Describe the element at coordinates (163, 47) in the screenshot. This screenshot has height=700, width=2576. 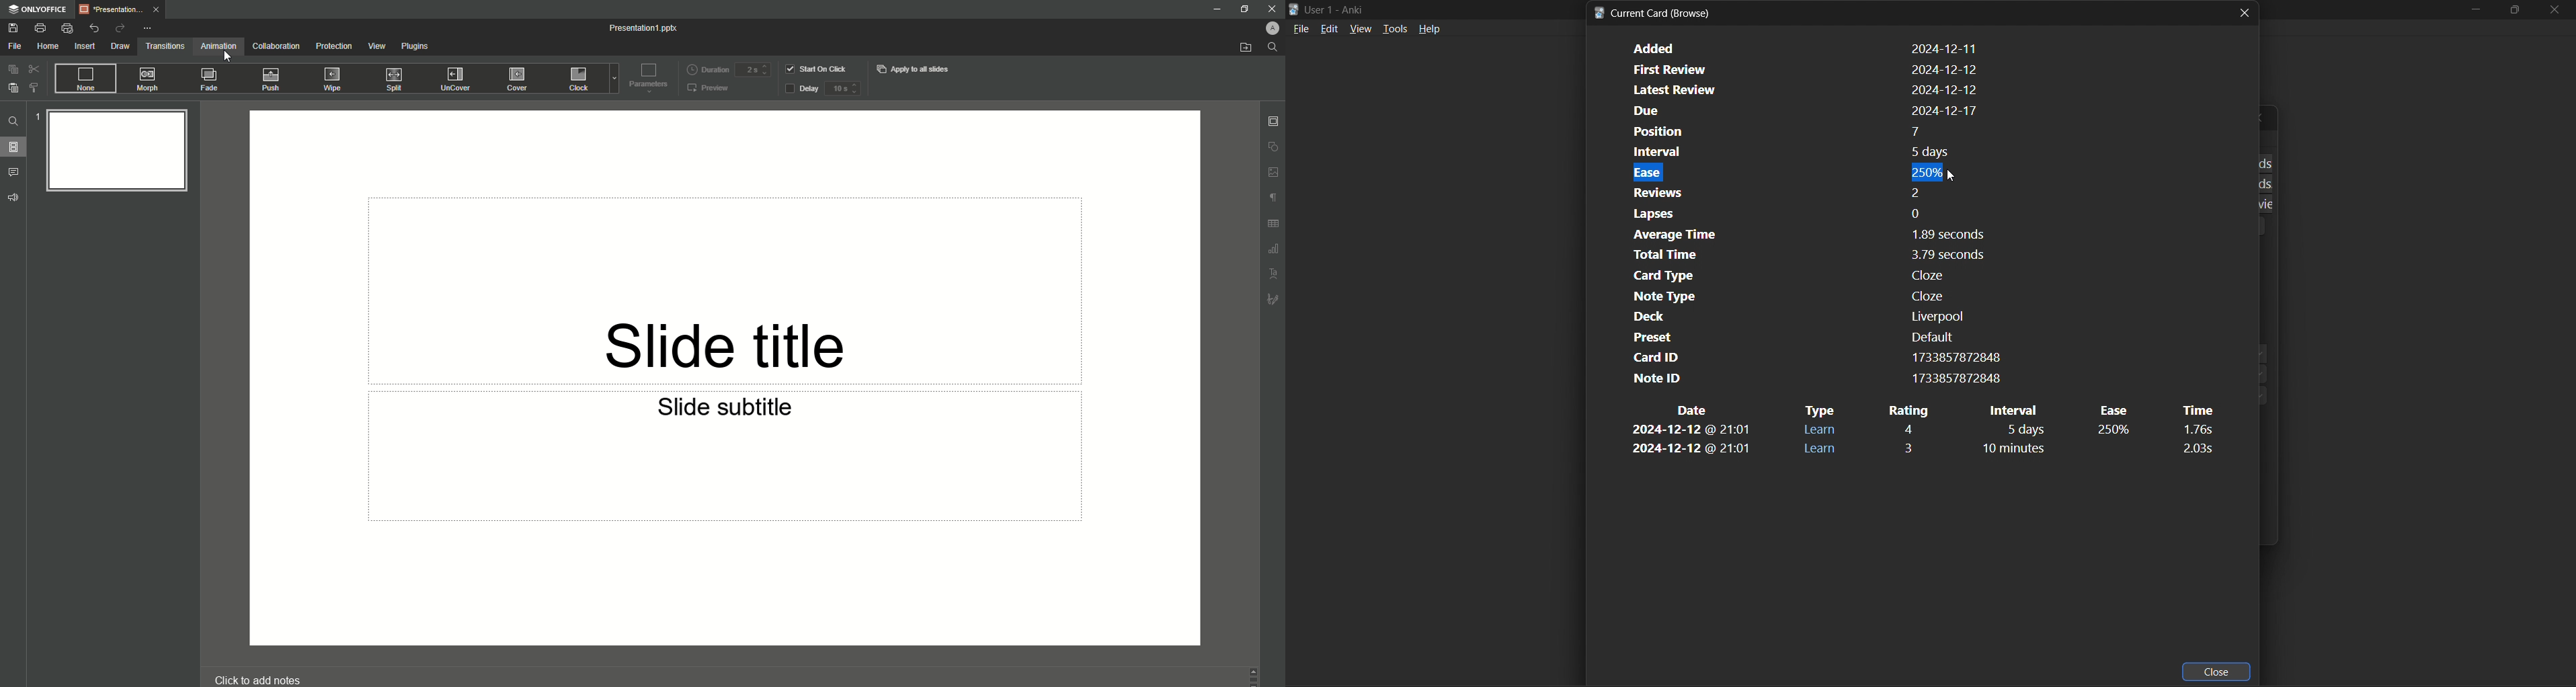
I see `Transitions` at that location.